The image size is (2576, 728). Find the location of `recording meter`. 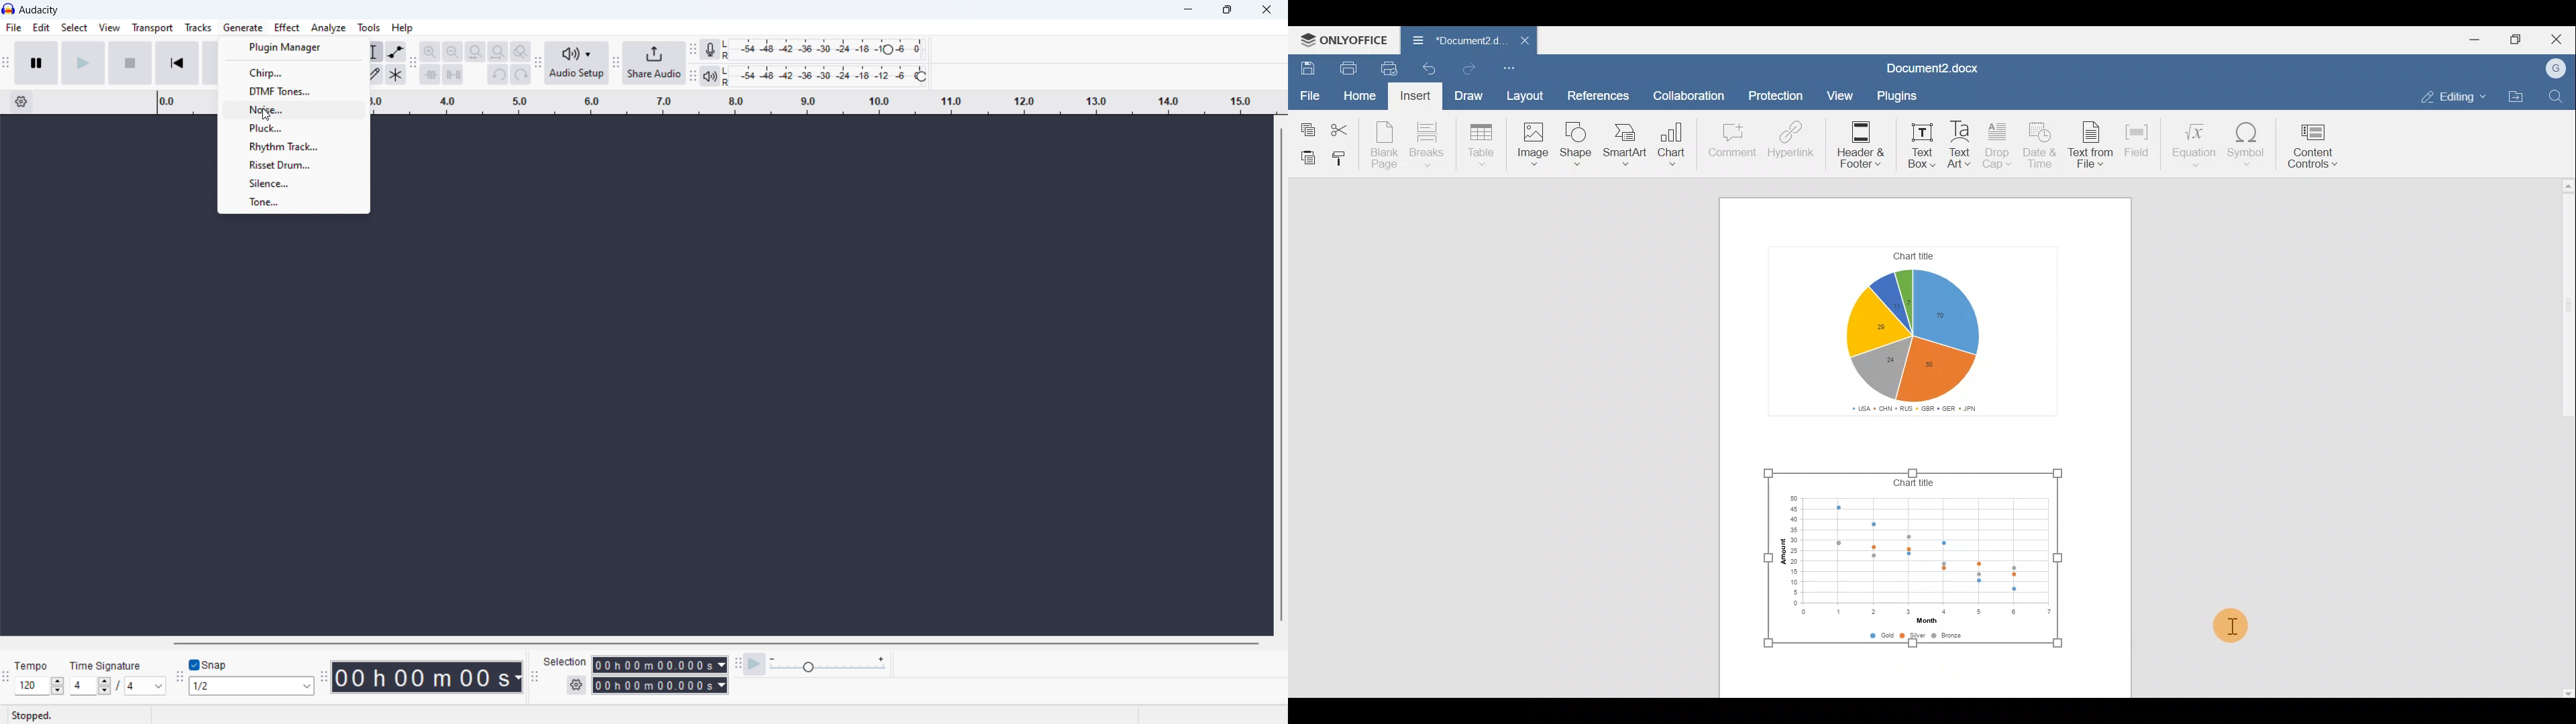

recording meter is located at coordinates (710, 49).